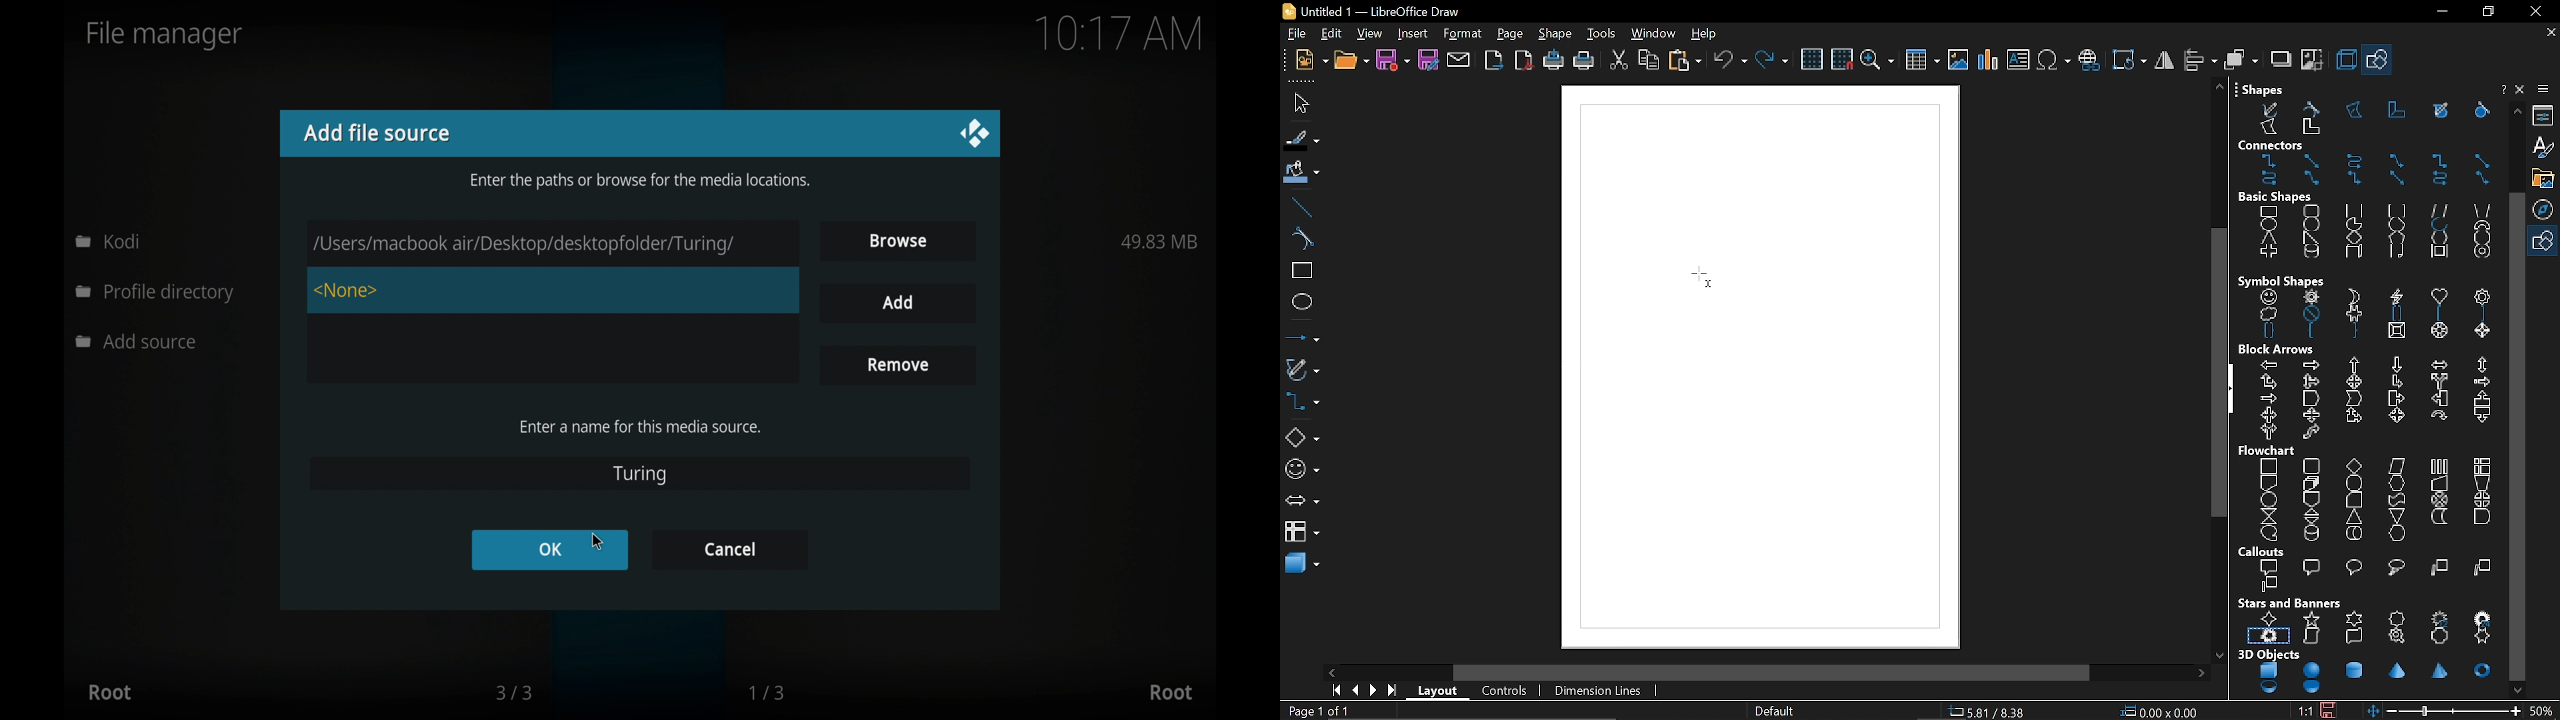  What do you see at coordinates (165, 35) in the screenshot?
I see `file manager` at bounding box center [165, 35].